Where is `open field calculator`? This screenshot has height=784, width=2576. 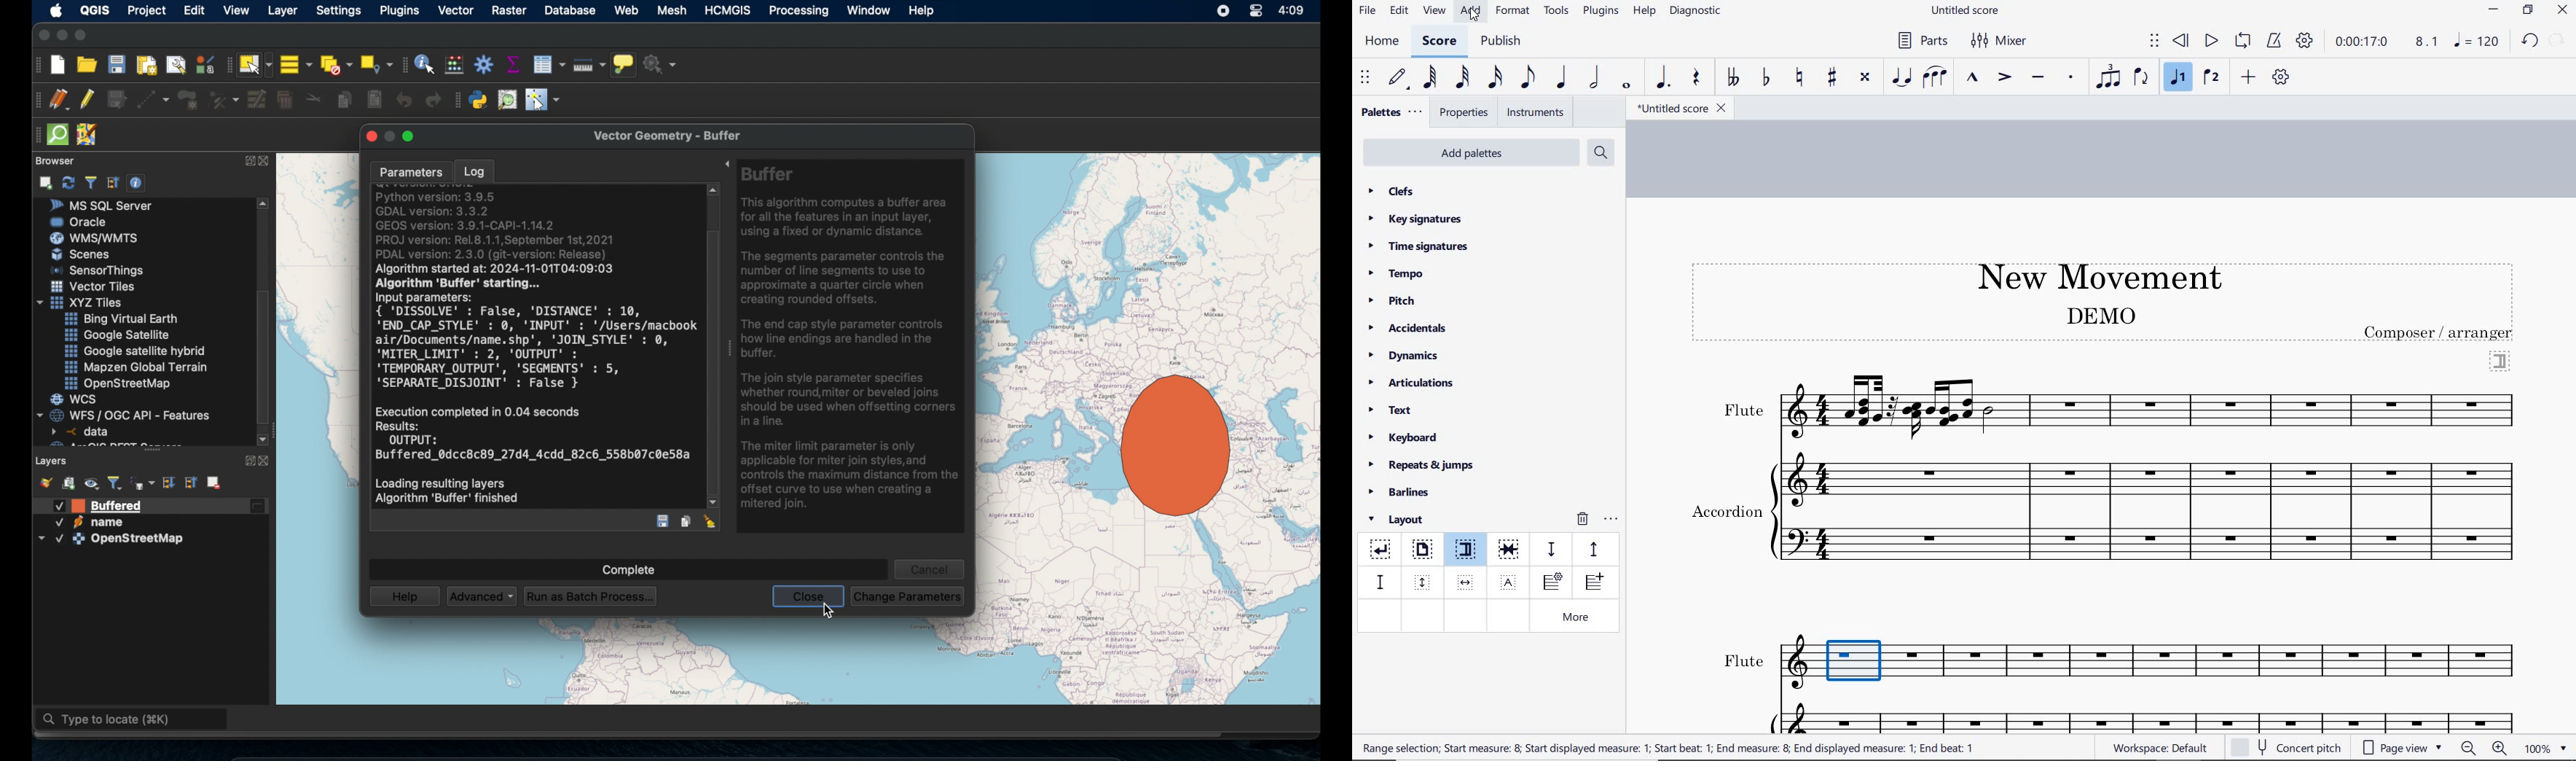 open field calculator is located at coordinates (453, 64).